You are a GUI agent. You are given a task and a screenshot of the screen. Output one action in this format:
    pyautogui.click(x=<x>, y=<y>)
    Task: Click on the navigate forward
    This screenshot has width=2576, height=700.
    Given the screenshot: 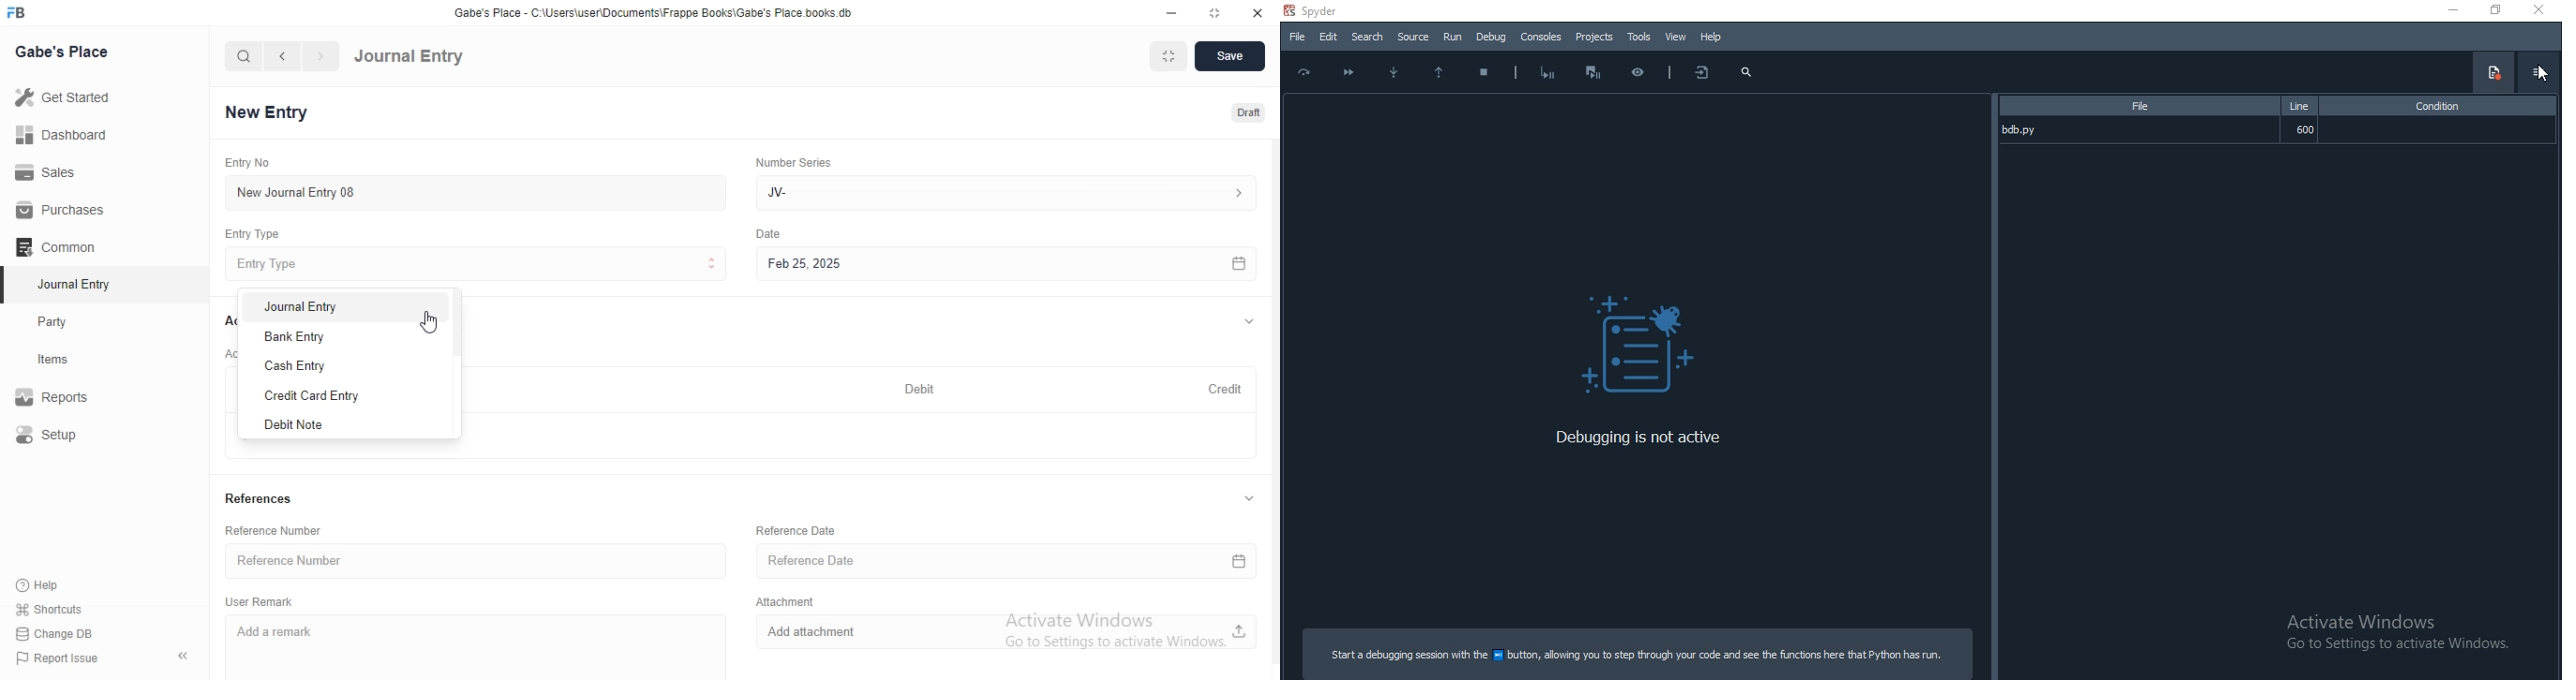 What is the action you would take?
    pyautogui.click(x=321, y=56)
    